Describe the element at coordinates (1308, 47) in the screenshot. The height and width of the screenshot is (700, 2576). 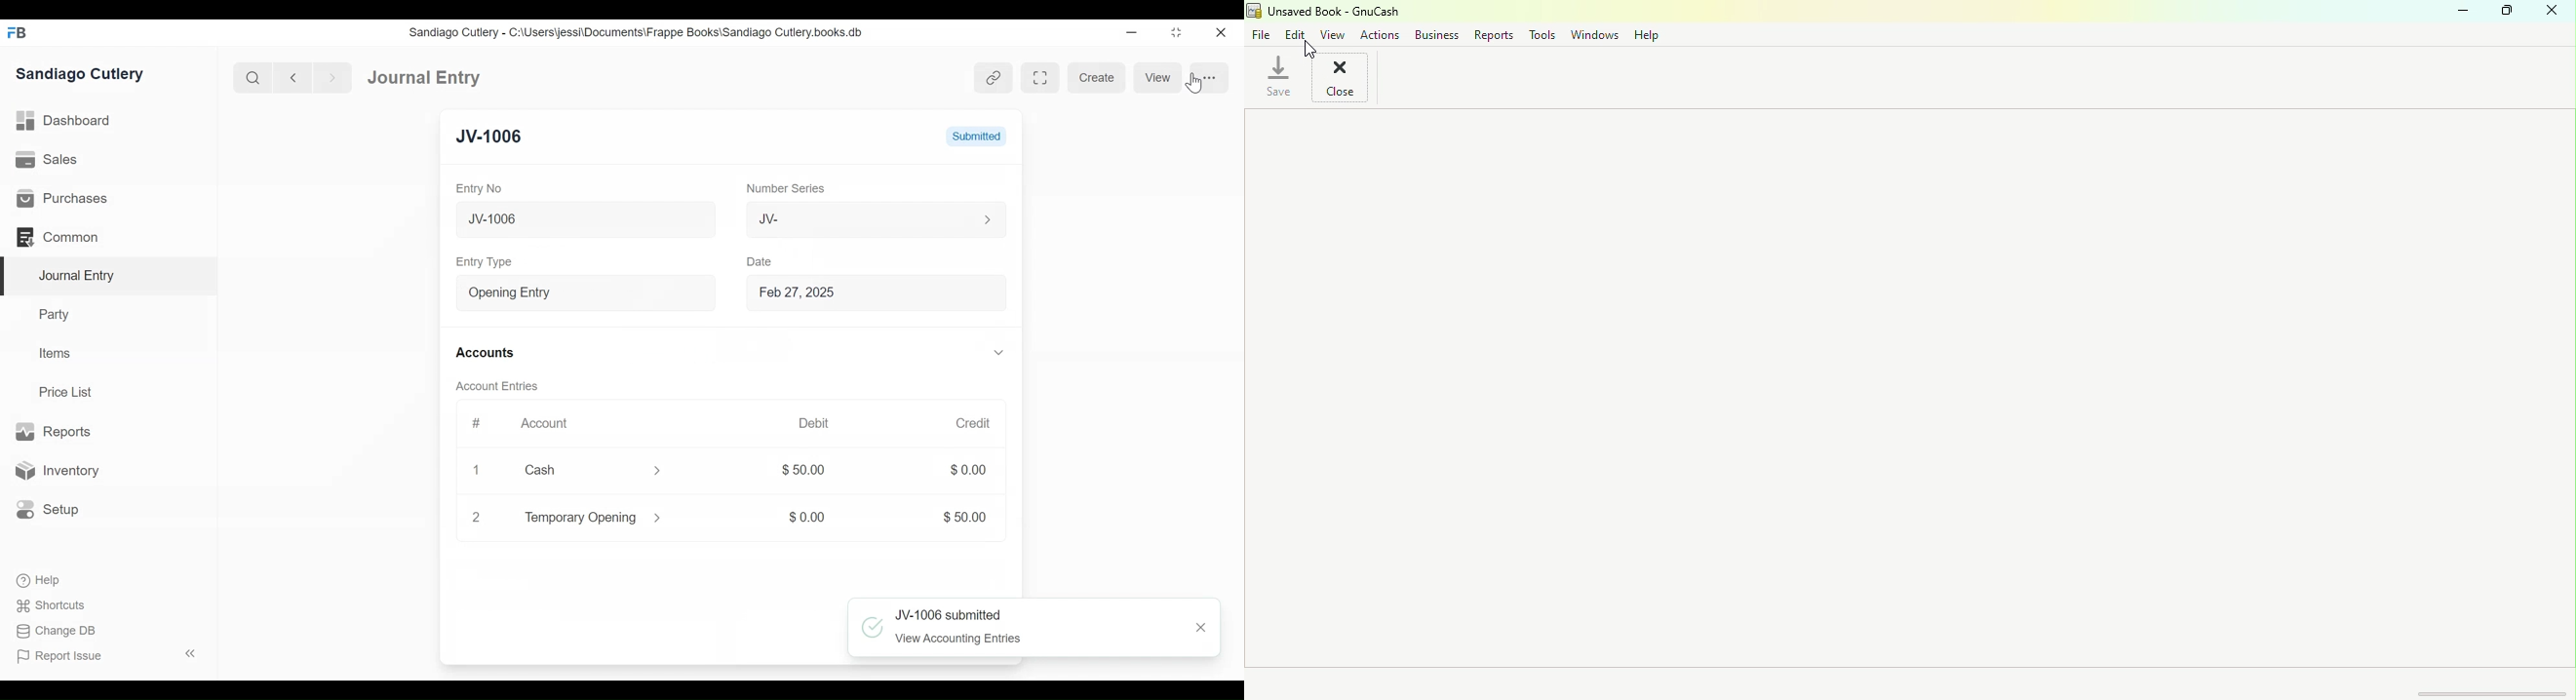
I see `cursor` at that location.